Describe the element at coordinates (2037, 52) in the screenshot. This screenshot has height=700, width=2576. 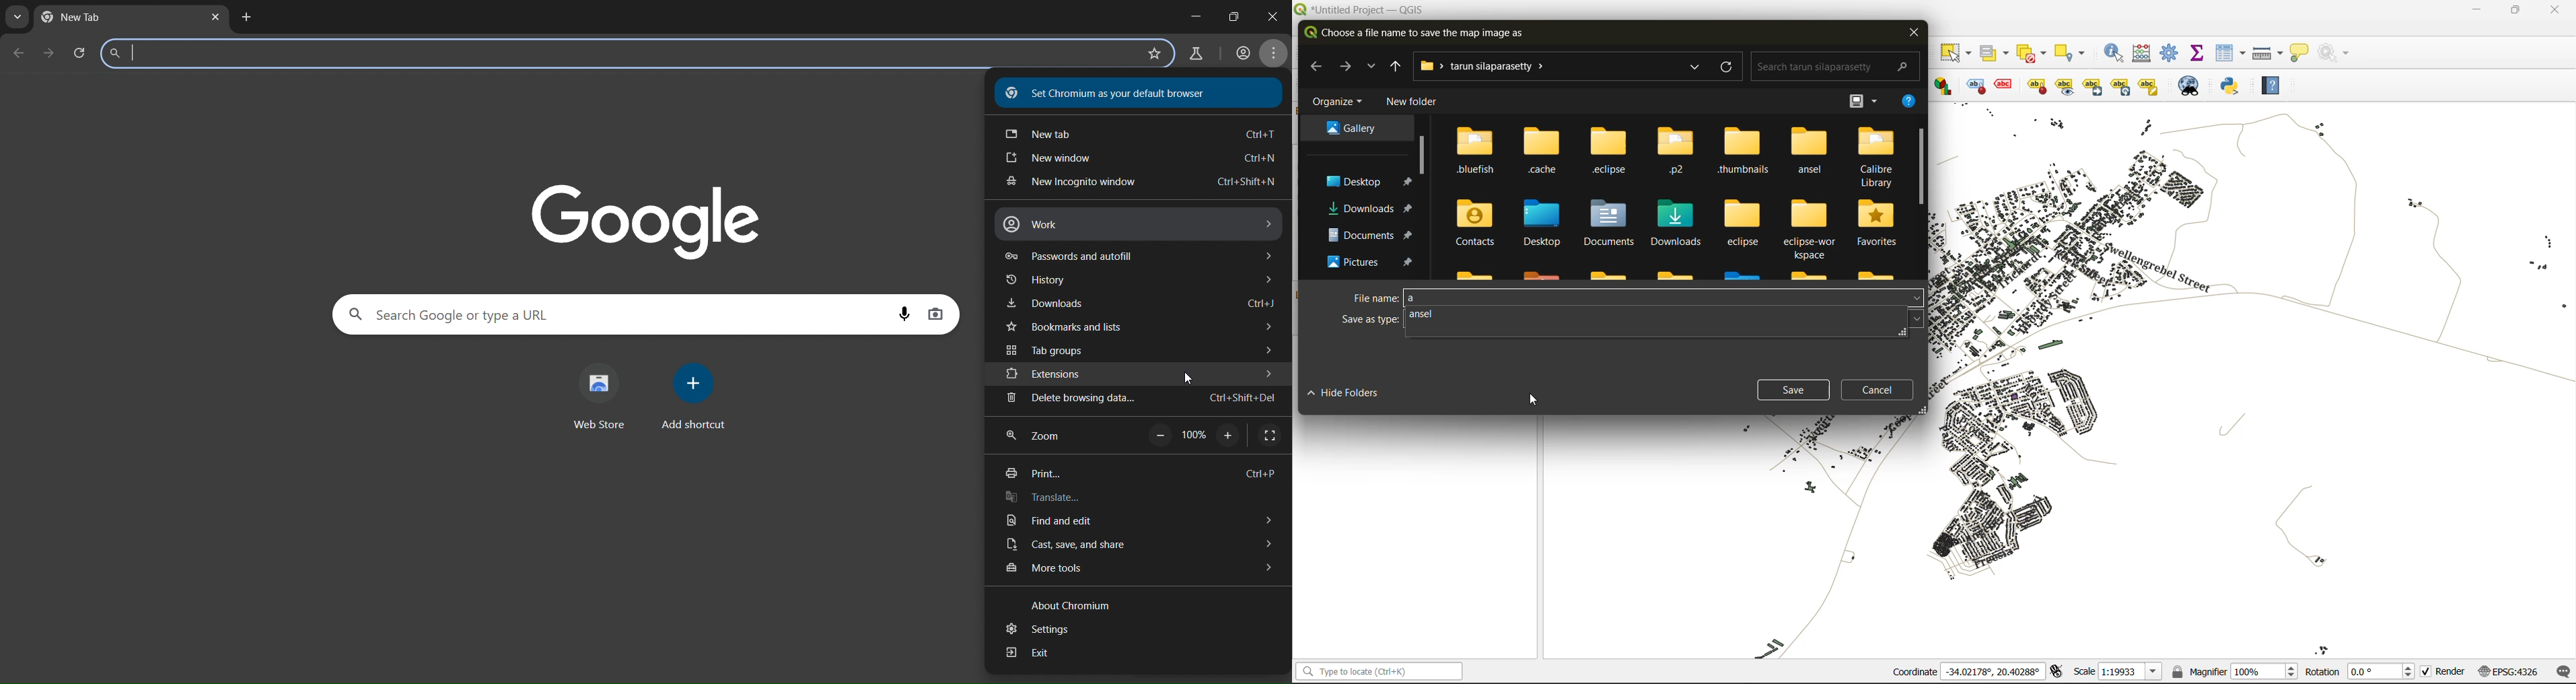
I see `deselect value` at that location.